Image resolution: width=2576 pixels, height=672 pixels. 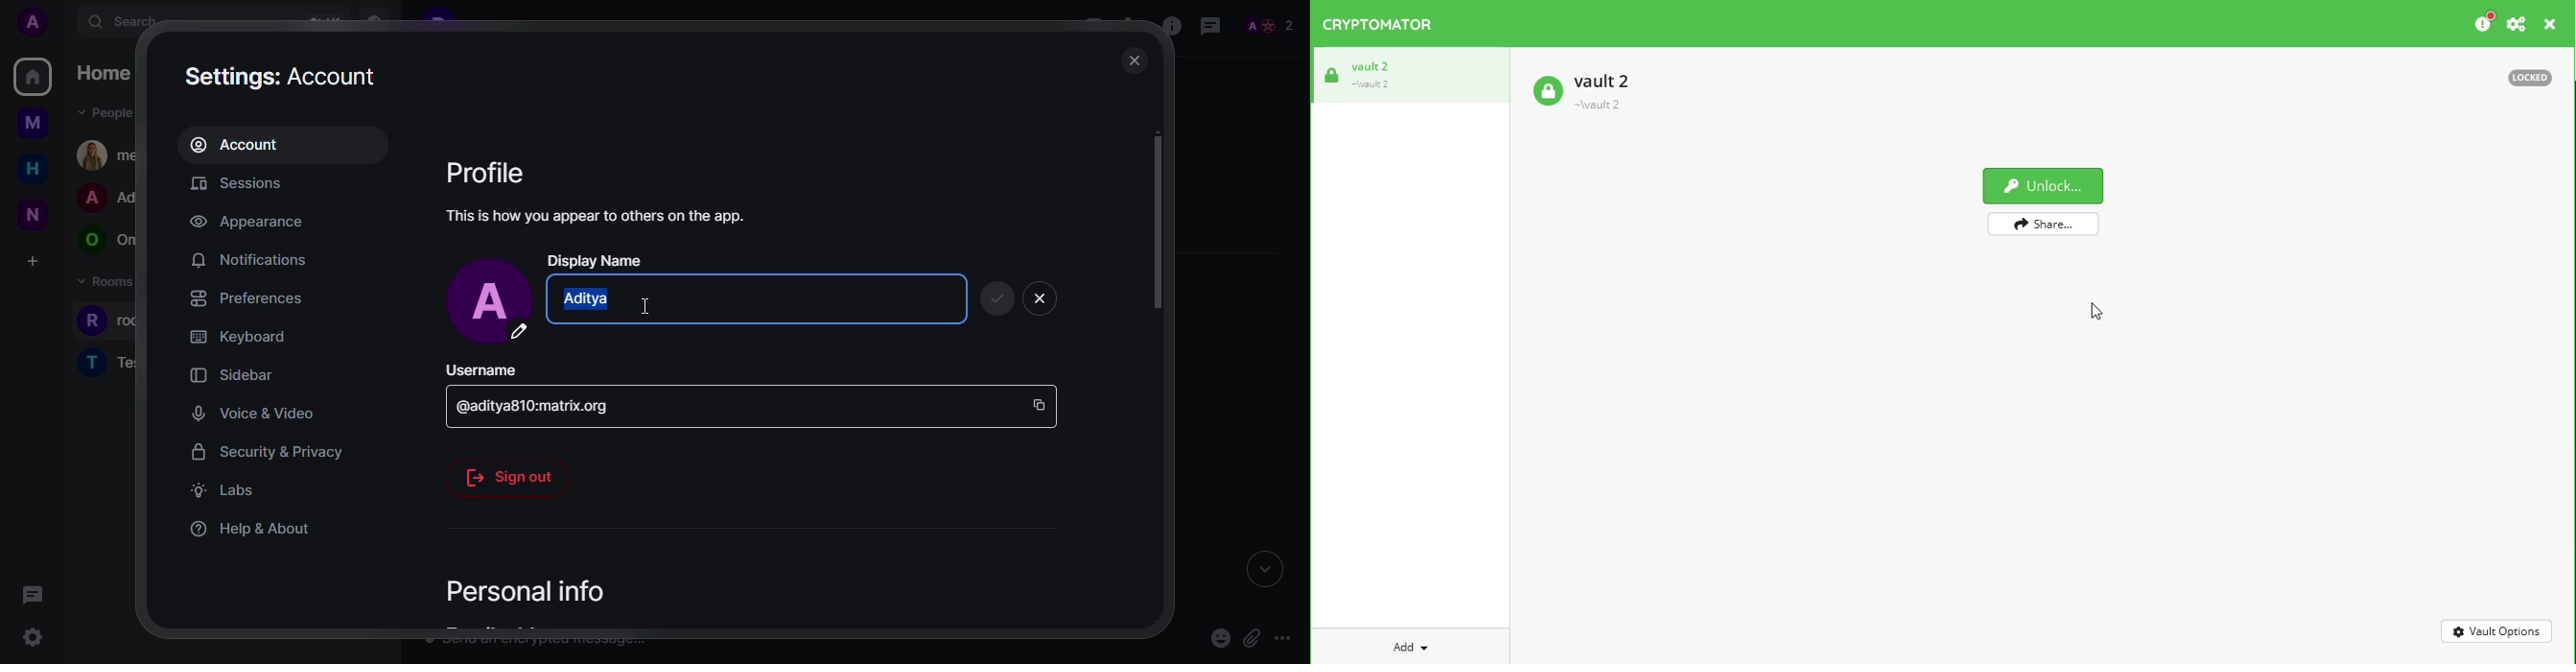 I want to click on cursor, so click(x=656, y=311).